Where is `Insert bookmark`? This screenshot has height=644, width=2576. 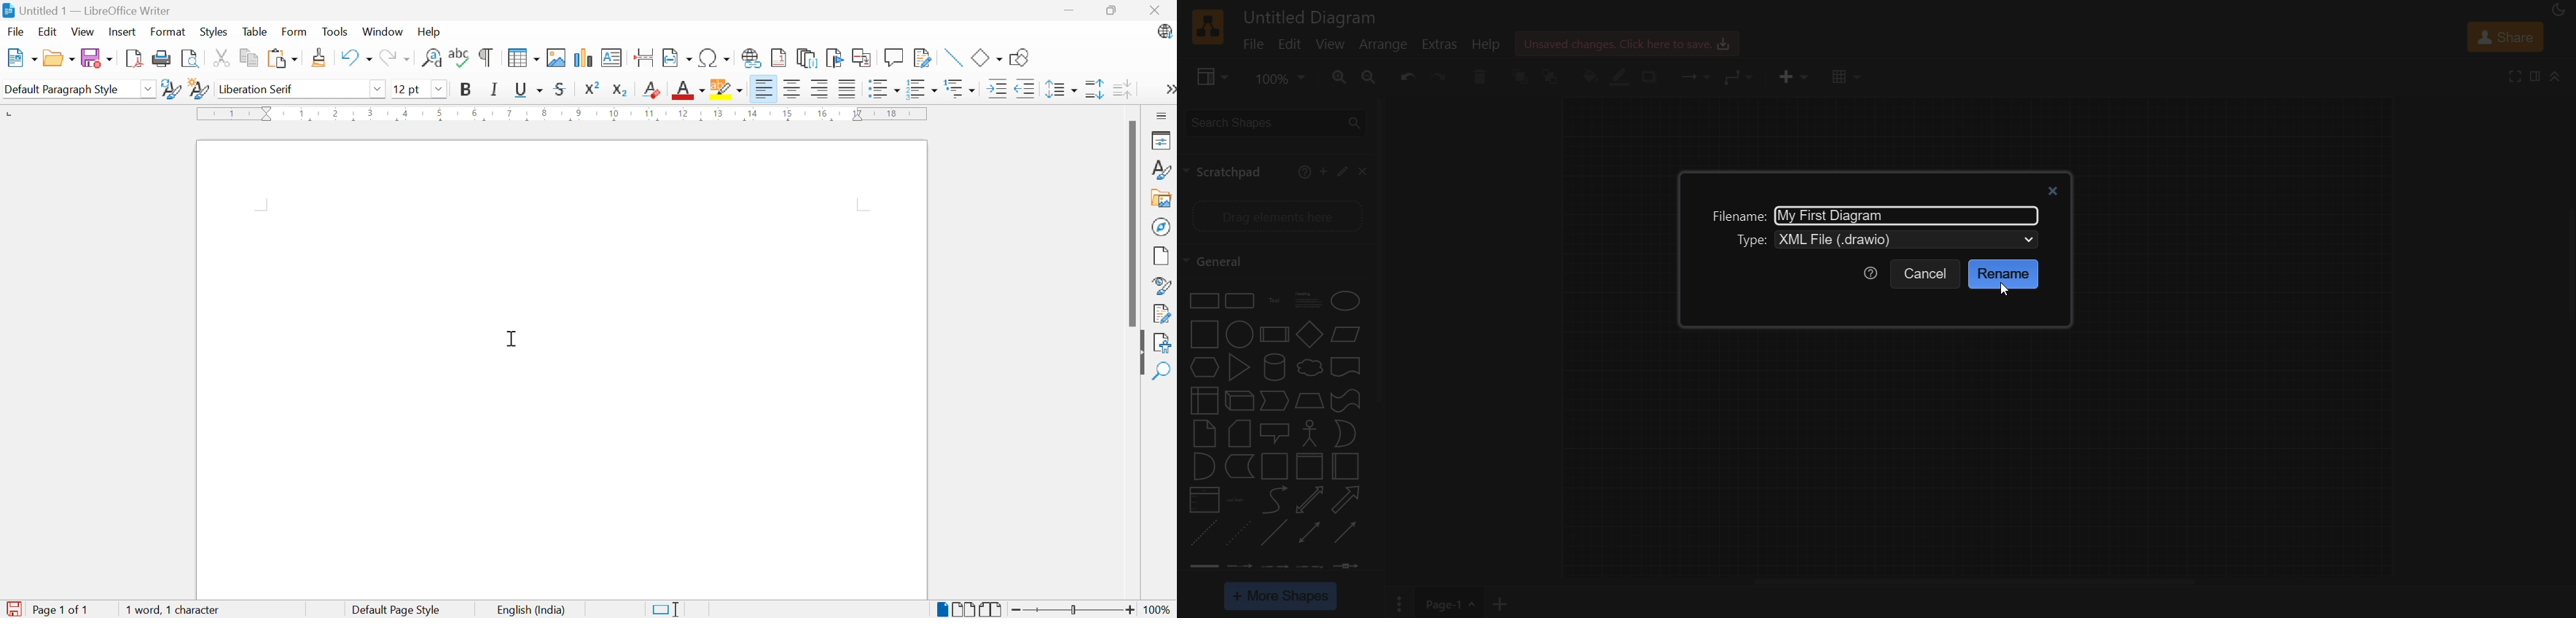
Insert bookmark is located at coordinates (836, 58).